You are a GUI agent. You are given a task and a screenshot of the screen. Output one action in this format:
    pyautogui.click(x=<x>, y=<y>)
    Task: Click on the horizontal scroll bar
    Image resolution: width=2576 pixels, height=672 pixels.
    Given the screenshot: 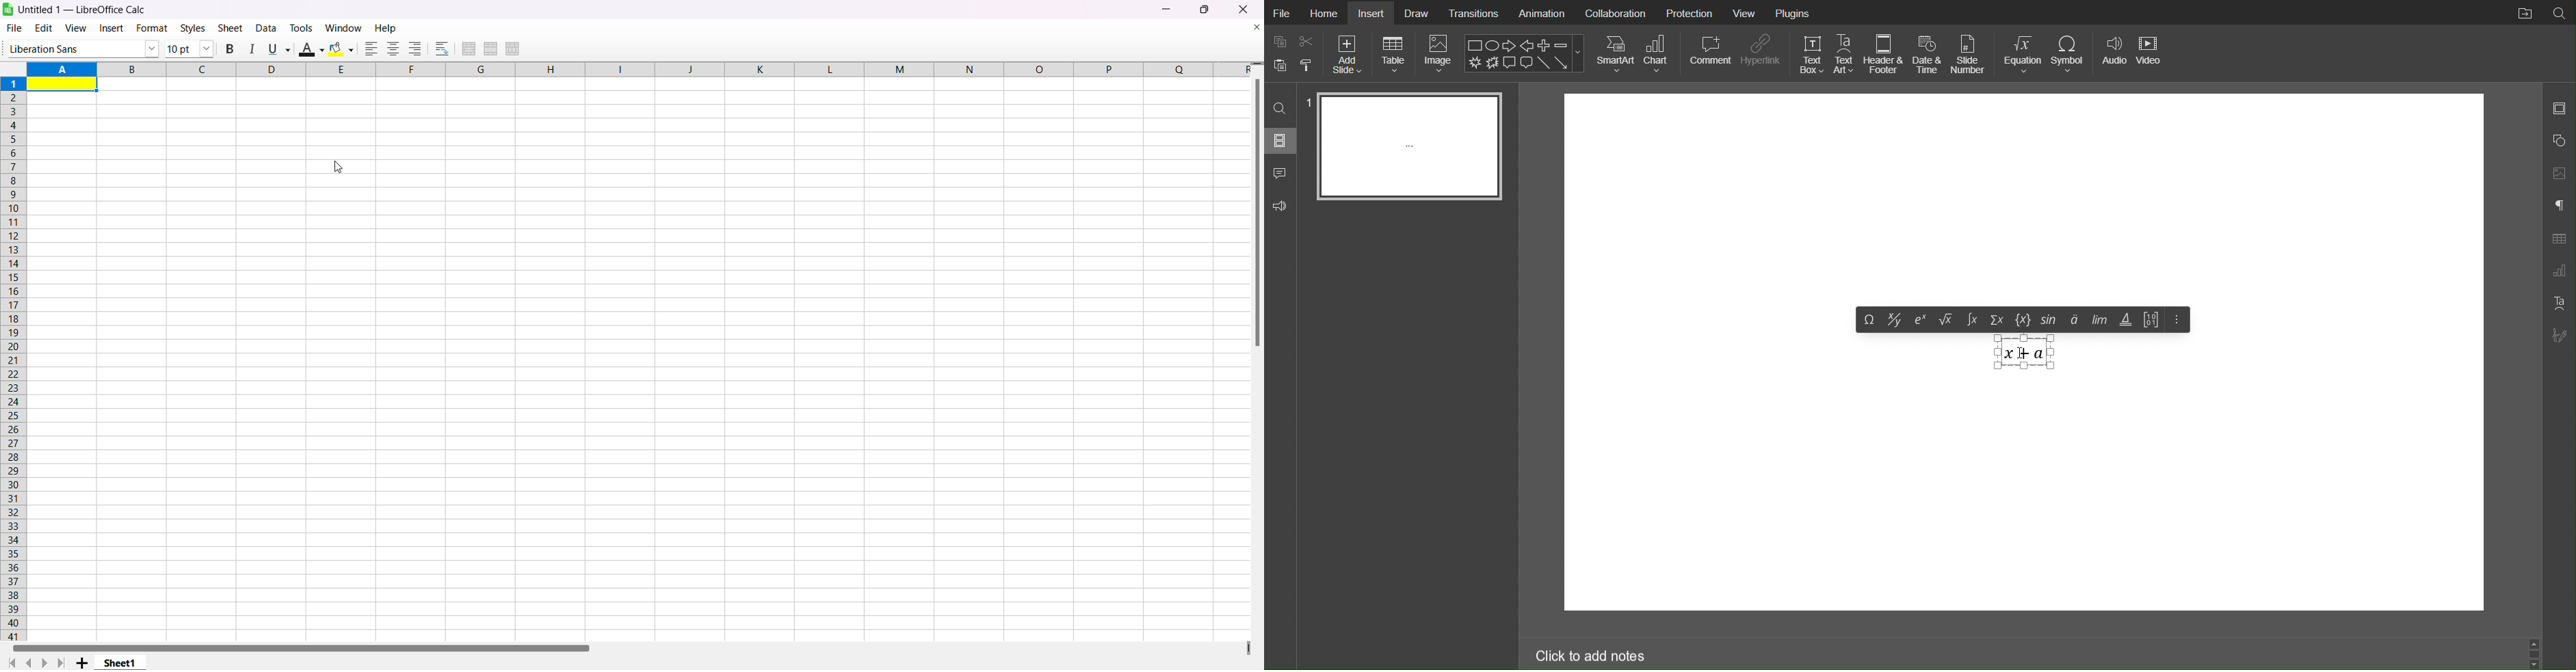 What is the action you would take?
    pyautogui.click(x=302, y=647)
    